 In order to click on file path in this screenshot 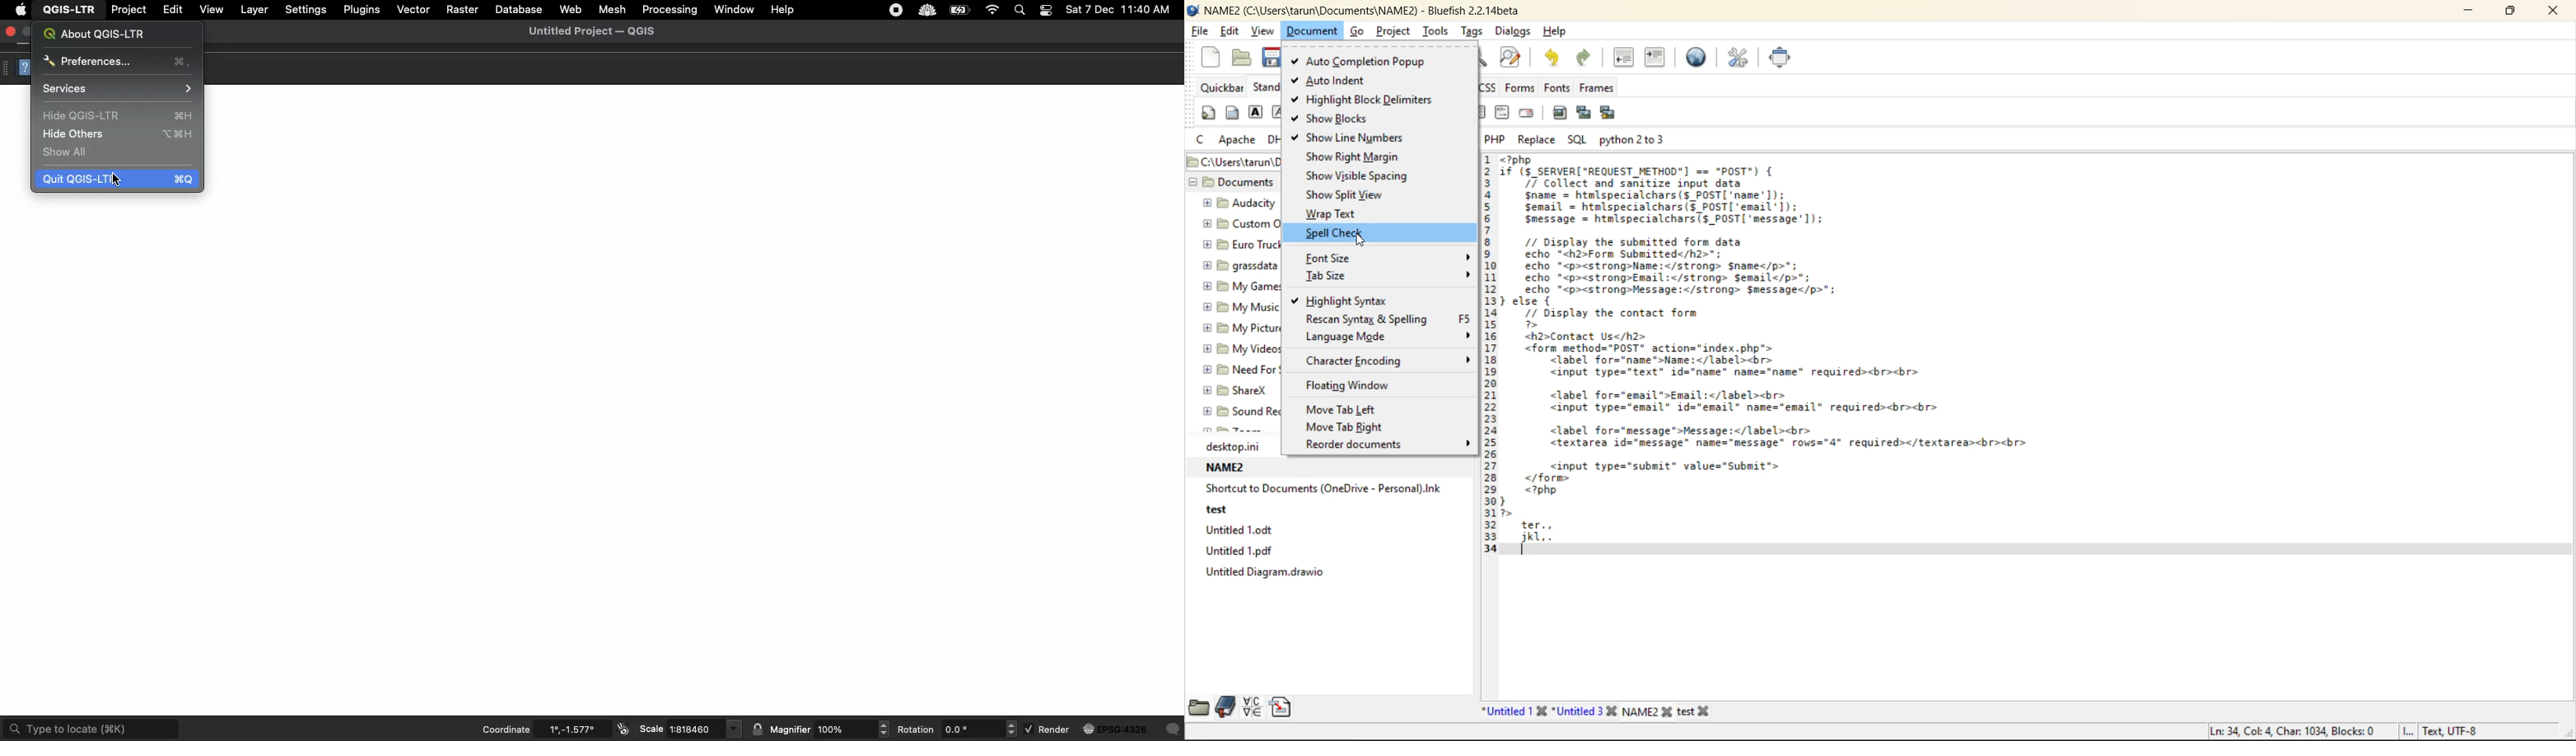, I will do `click(1233, 161)`.